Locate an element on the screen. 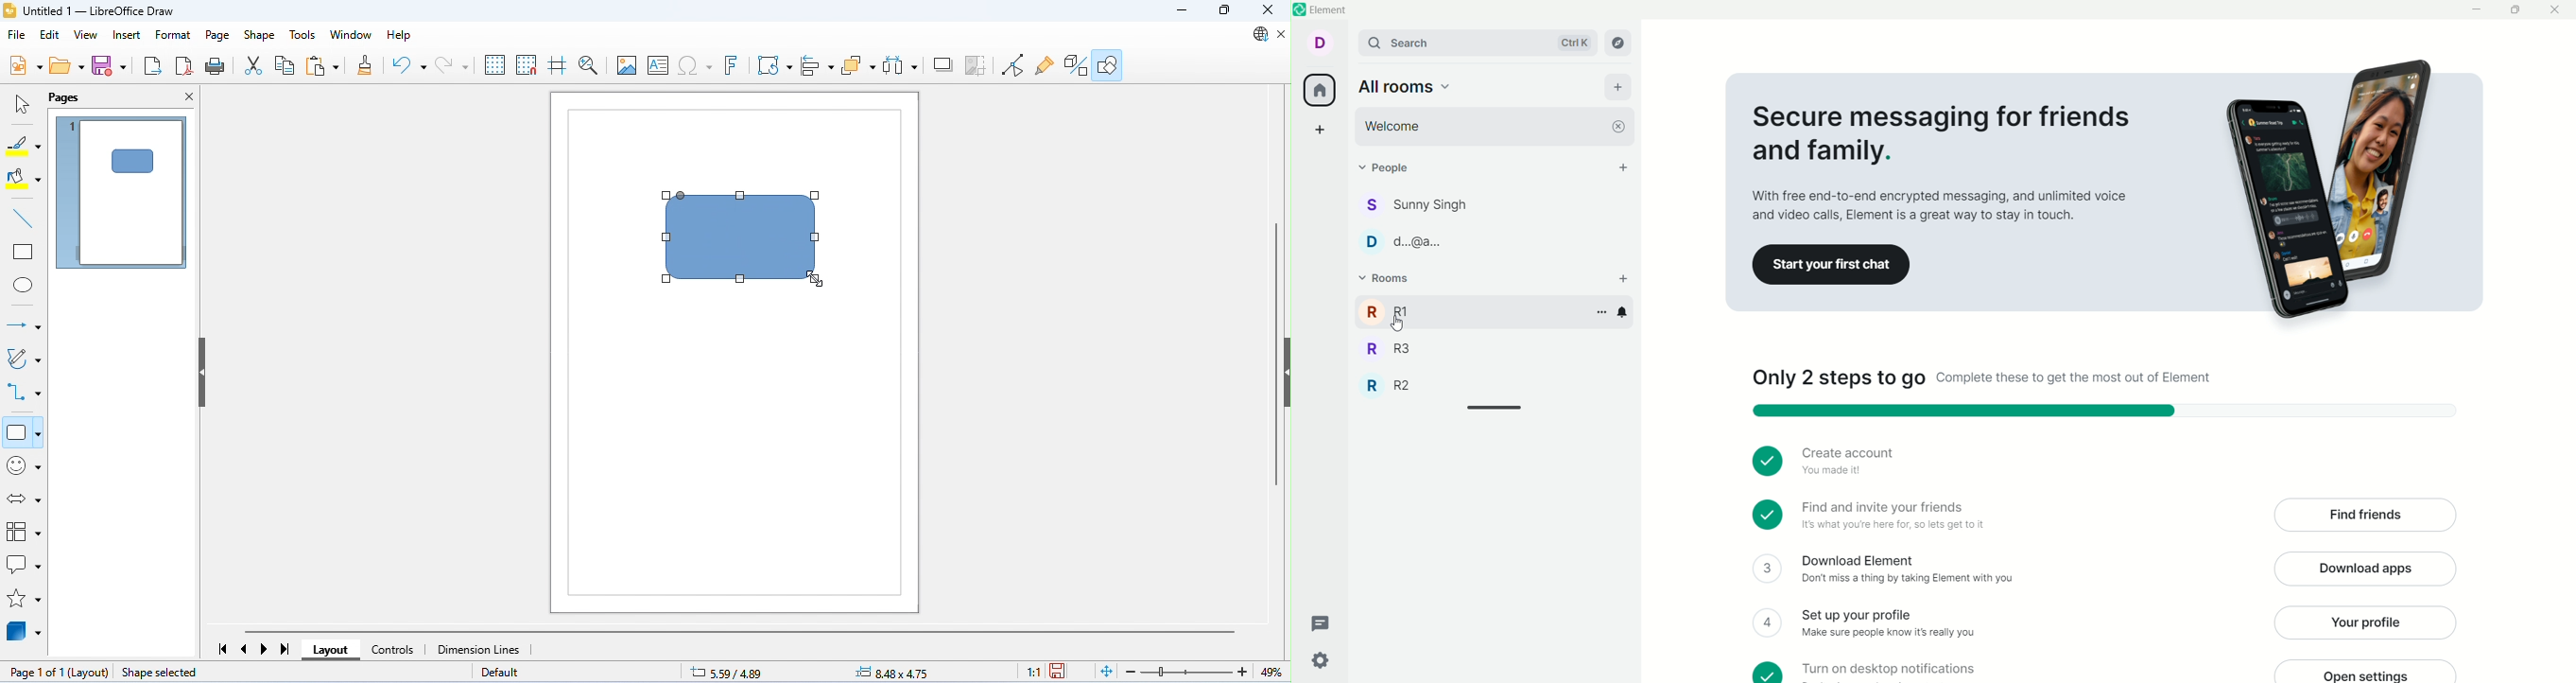  Element logo is located at coordinates (1300, 9).